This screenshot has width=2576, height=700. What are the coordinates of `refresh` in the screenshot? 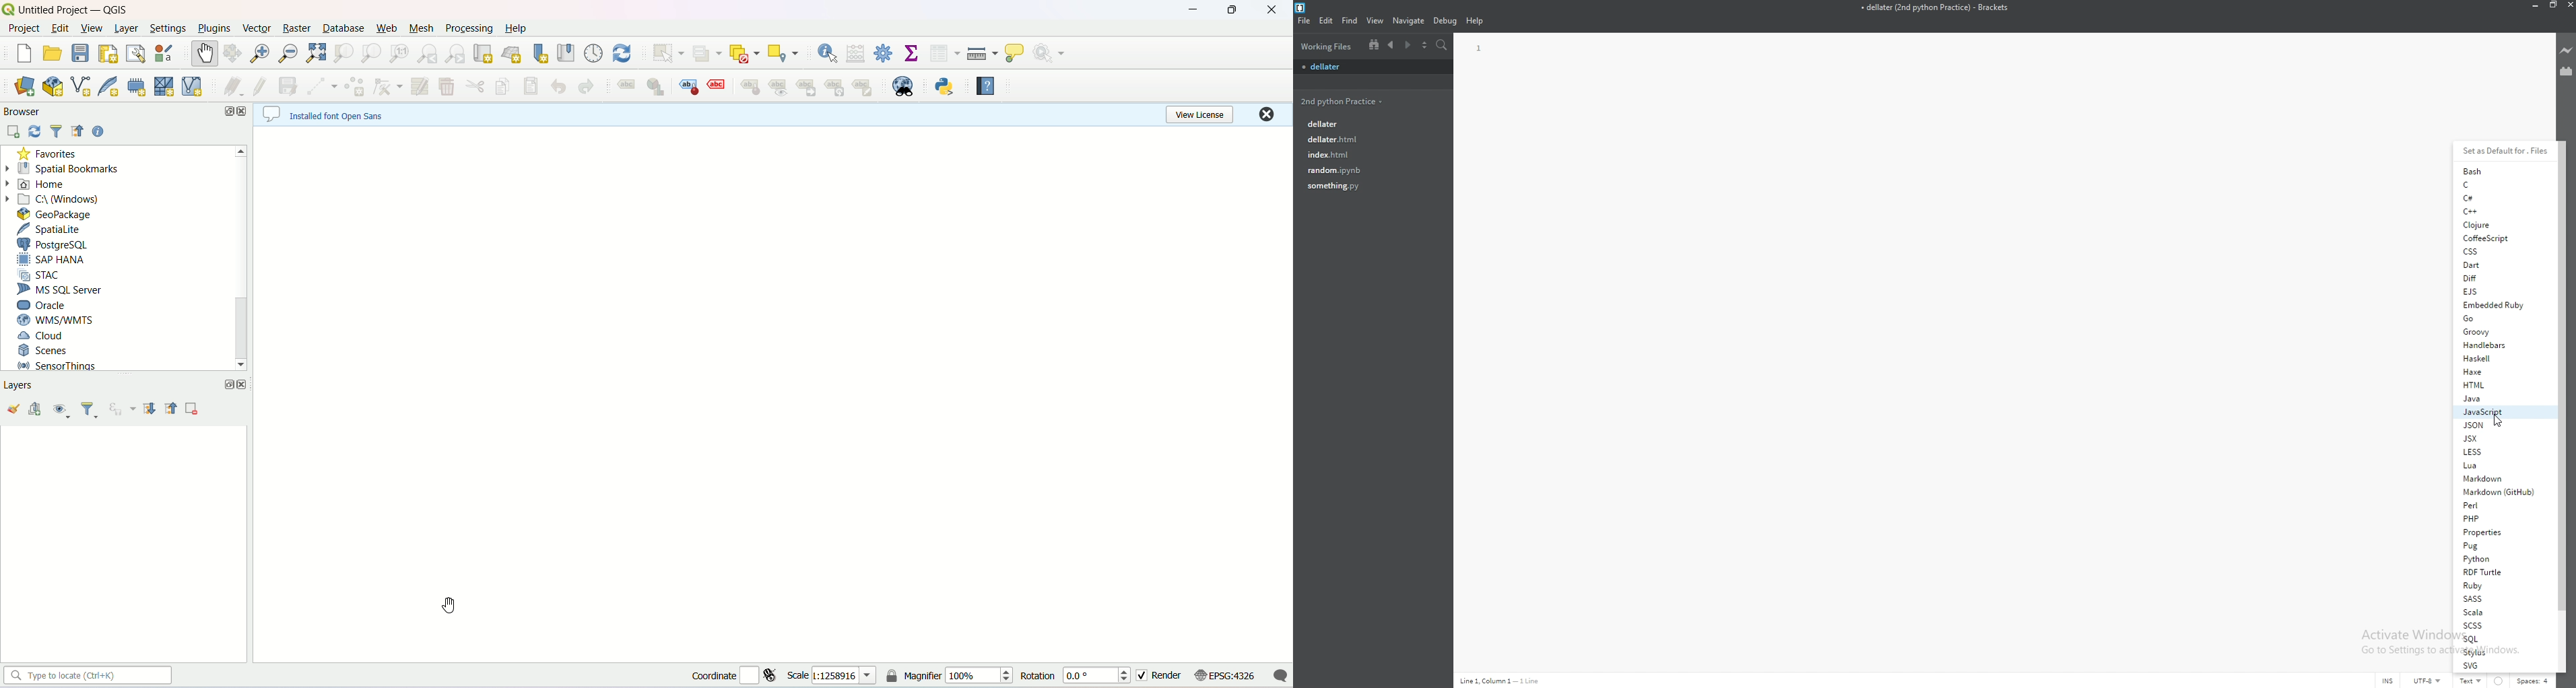 It's located at (627, 54).